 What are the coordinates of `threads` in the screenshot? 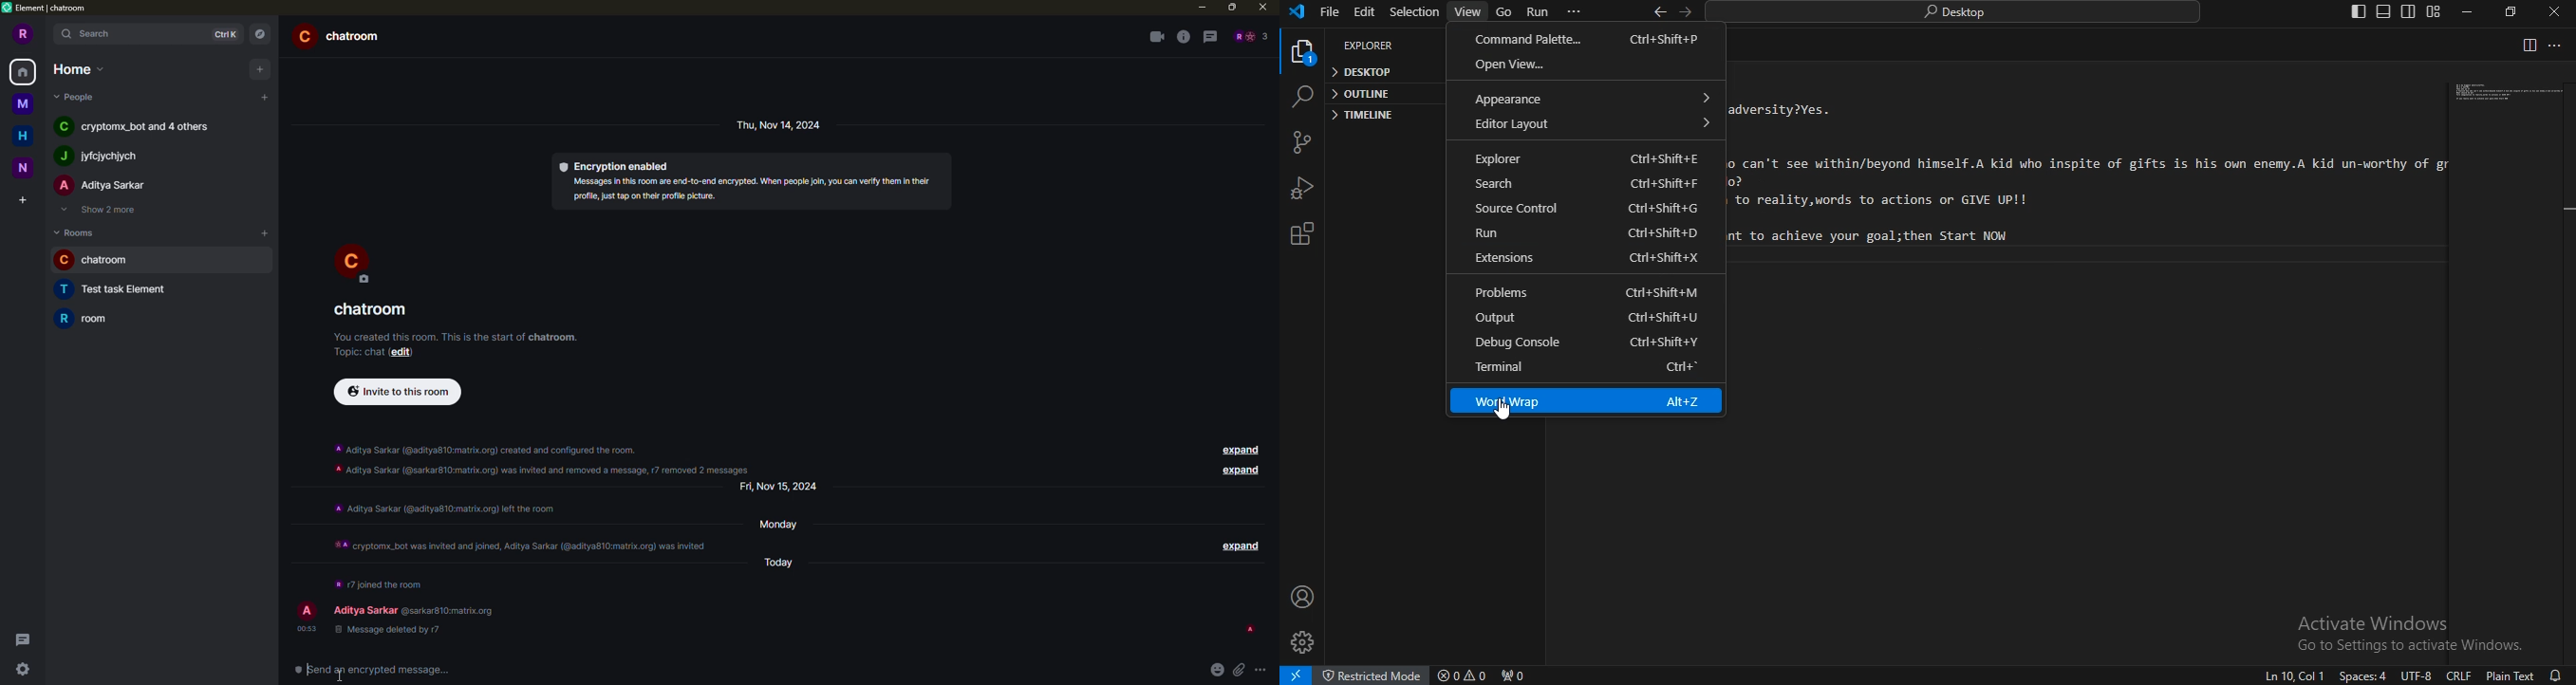 It's located at (1211, 37).